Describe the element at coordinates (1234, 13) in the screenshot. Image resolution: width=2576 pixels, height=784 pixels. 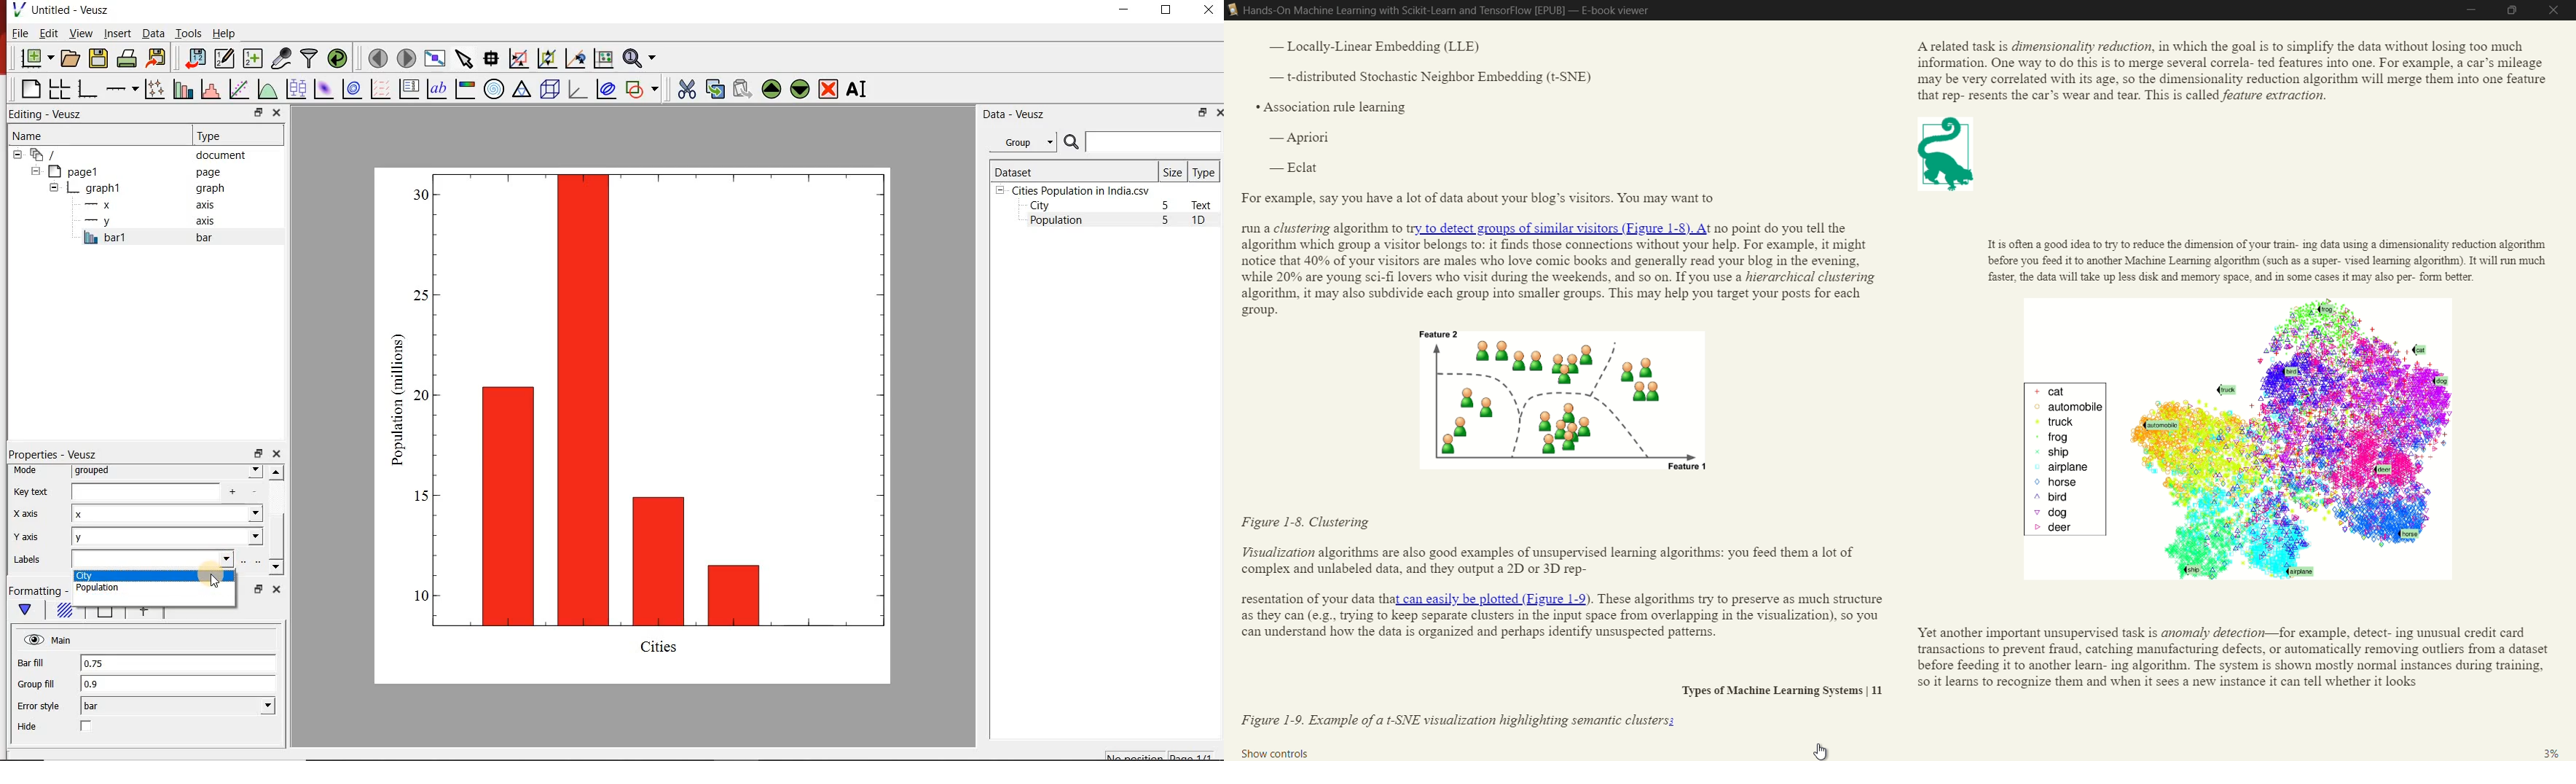
I see `e-book viewer icon` at that location.